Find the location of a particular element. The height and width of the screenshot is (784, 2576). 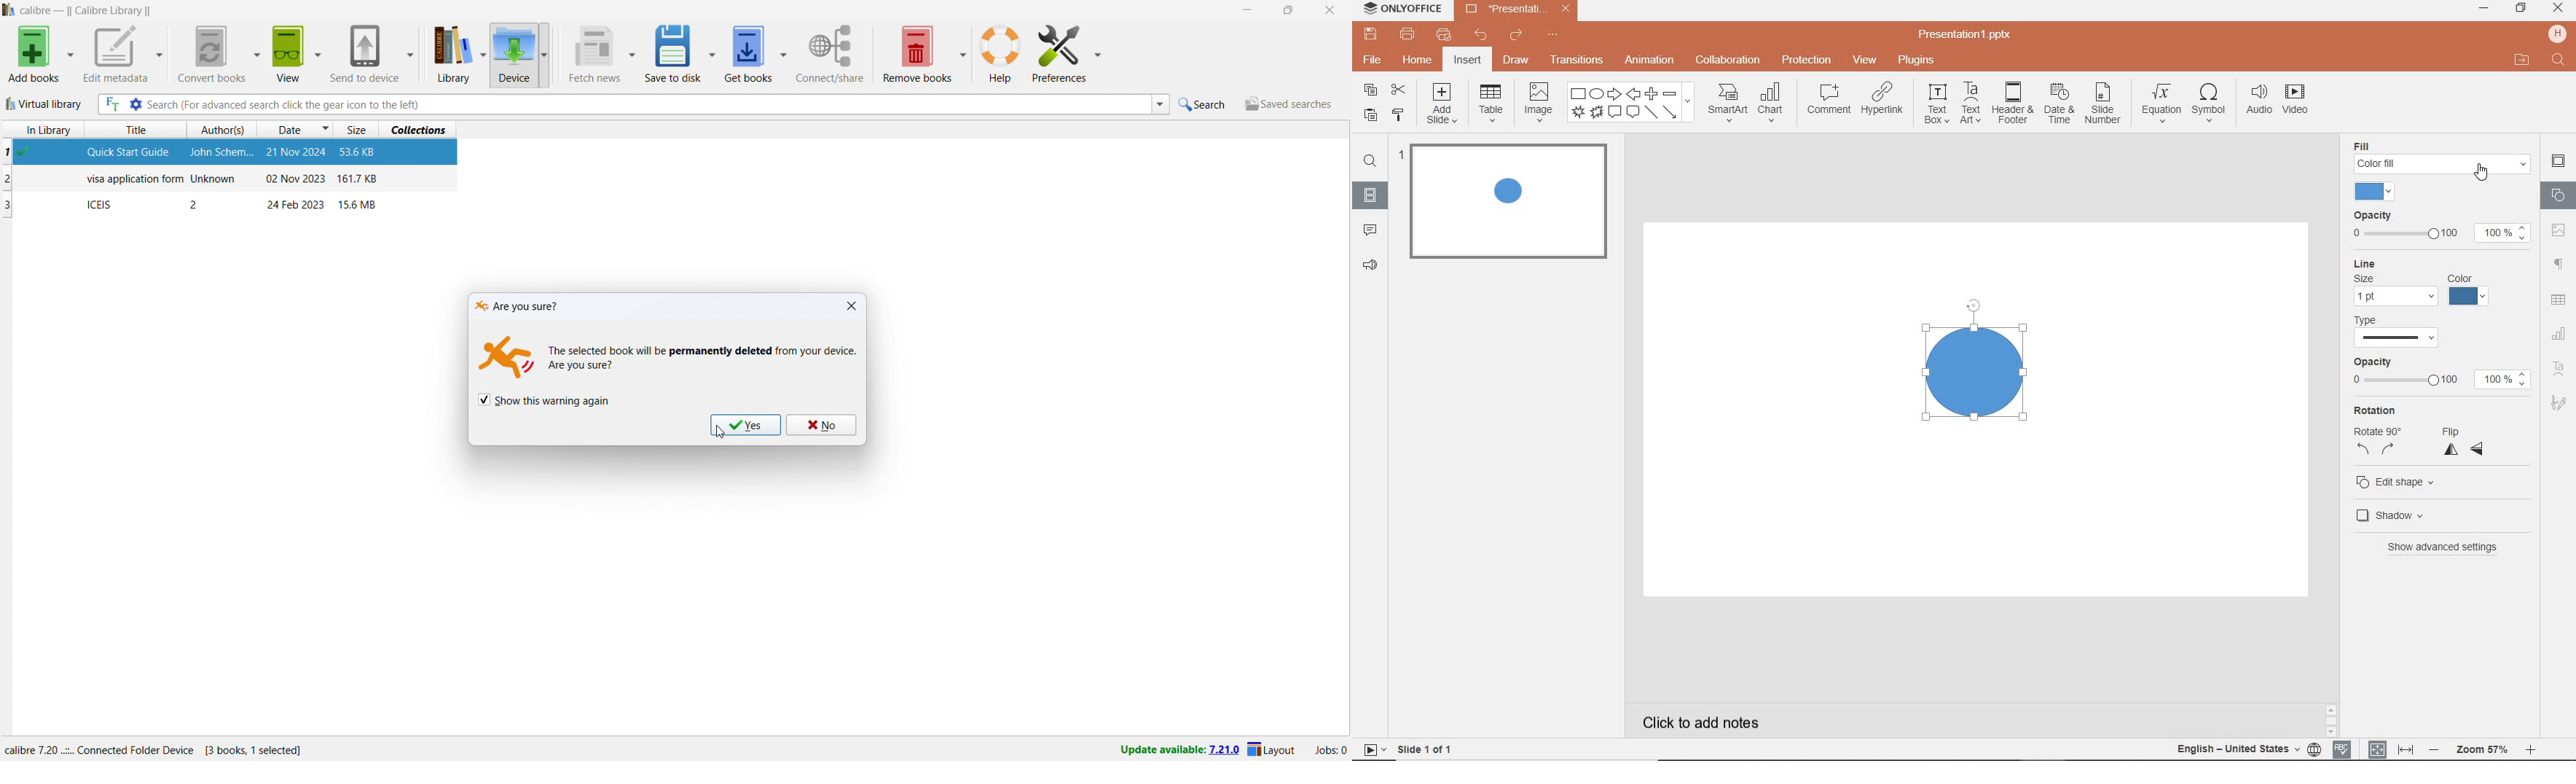

insert is located at coordinates (1467, 61).